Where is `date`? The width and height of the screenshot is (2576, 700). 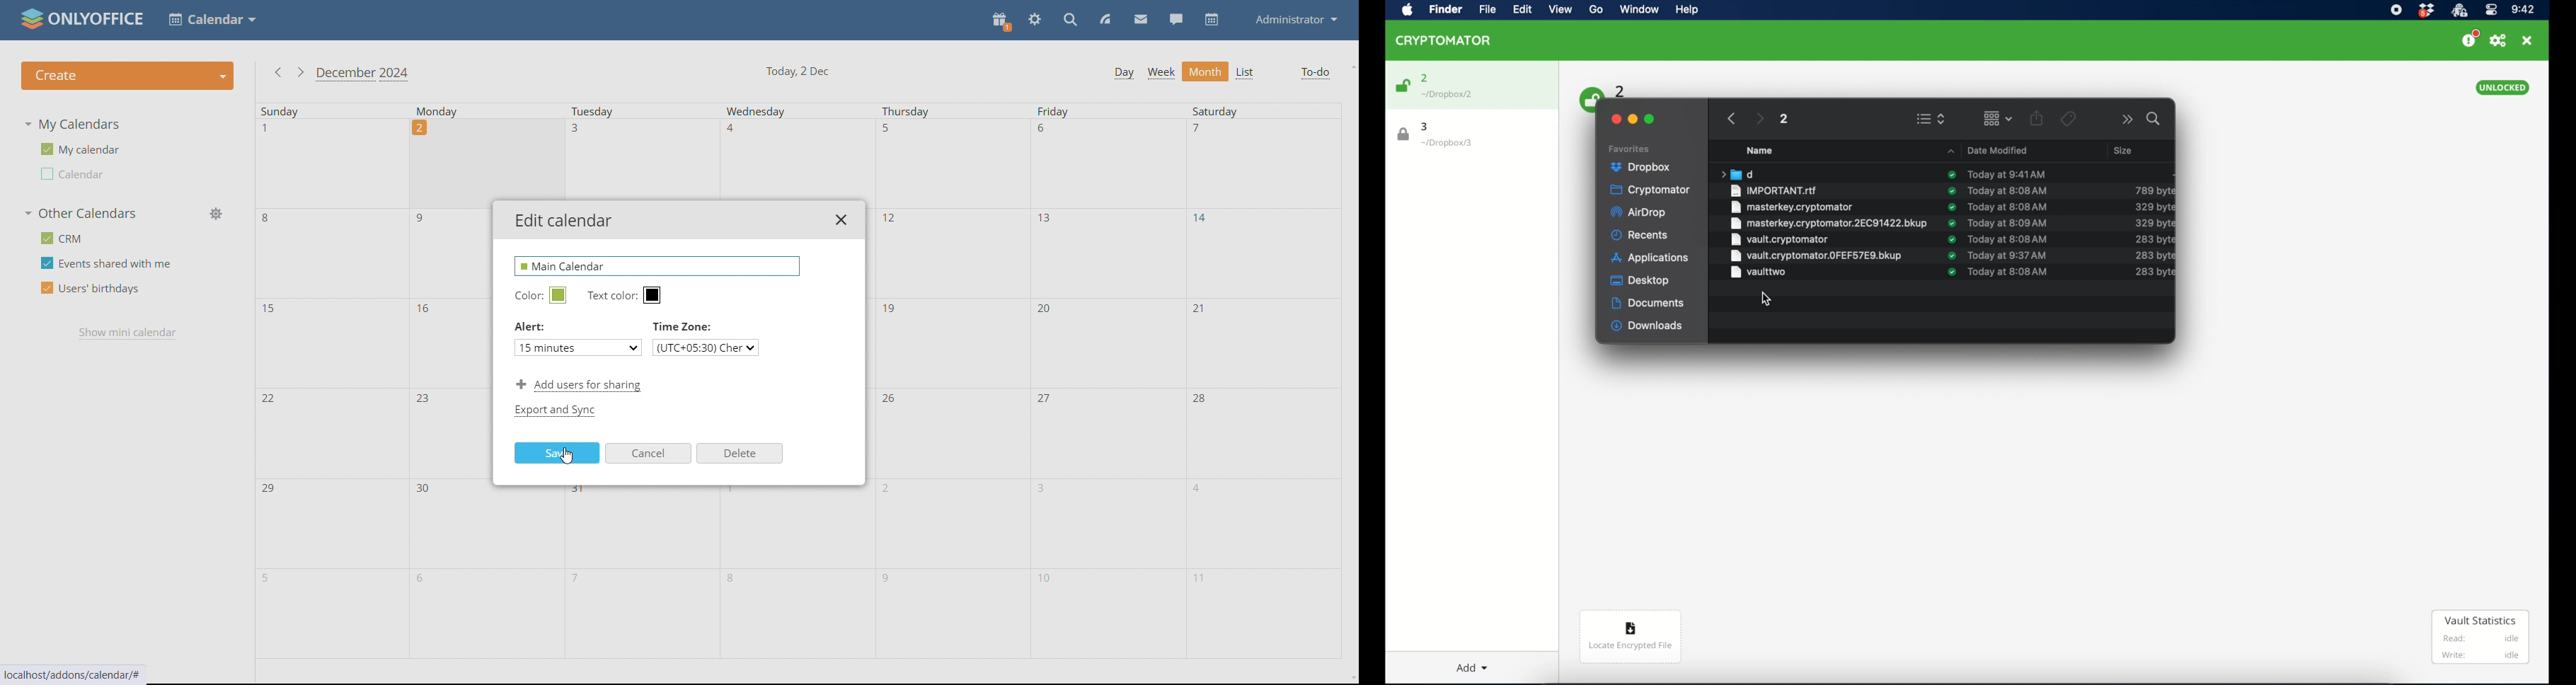 date is located at coordinates (2008, 272).